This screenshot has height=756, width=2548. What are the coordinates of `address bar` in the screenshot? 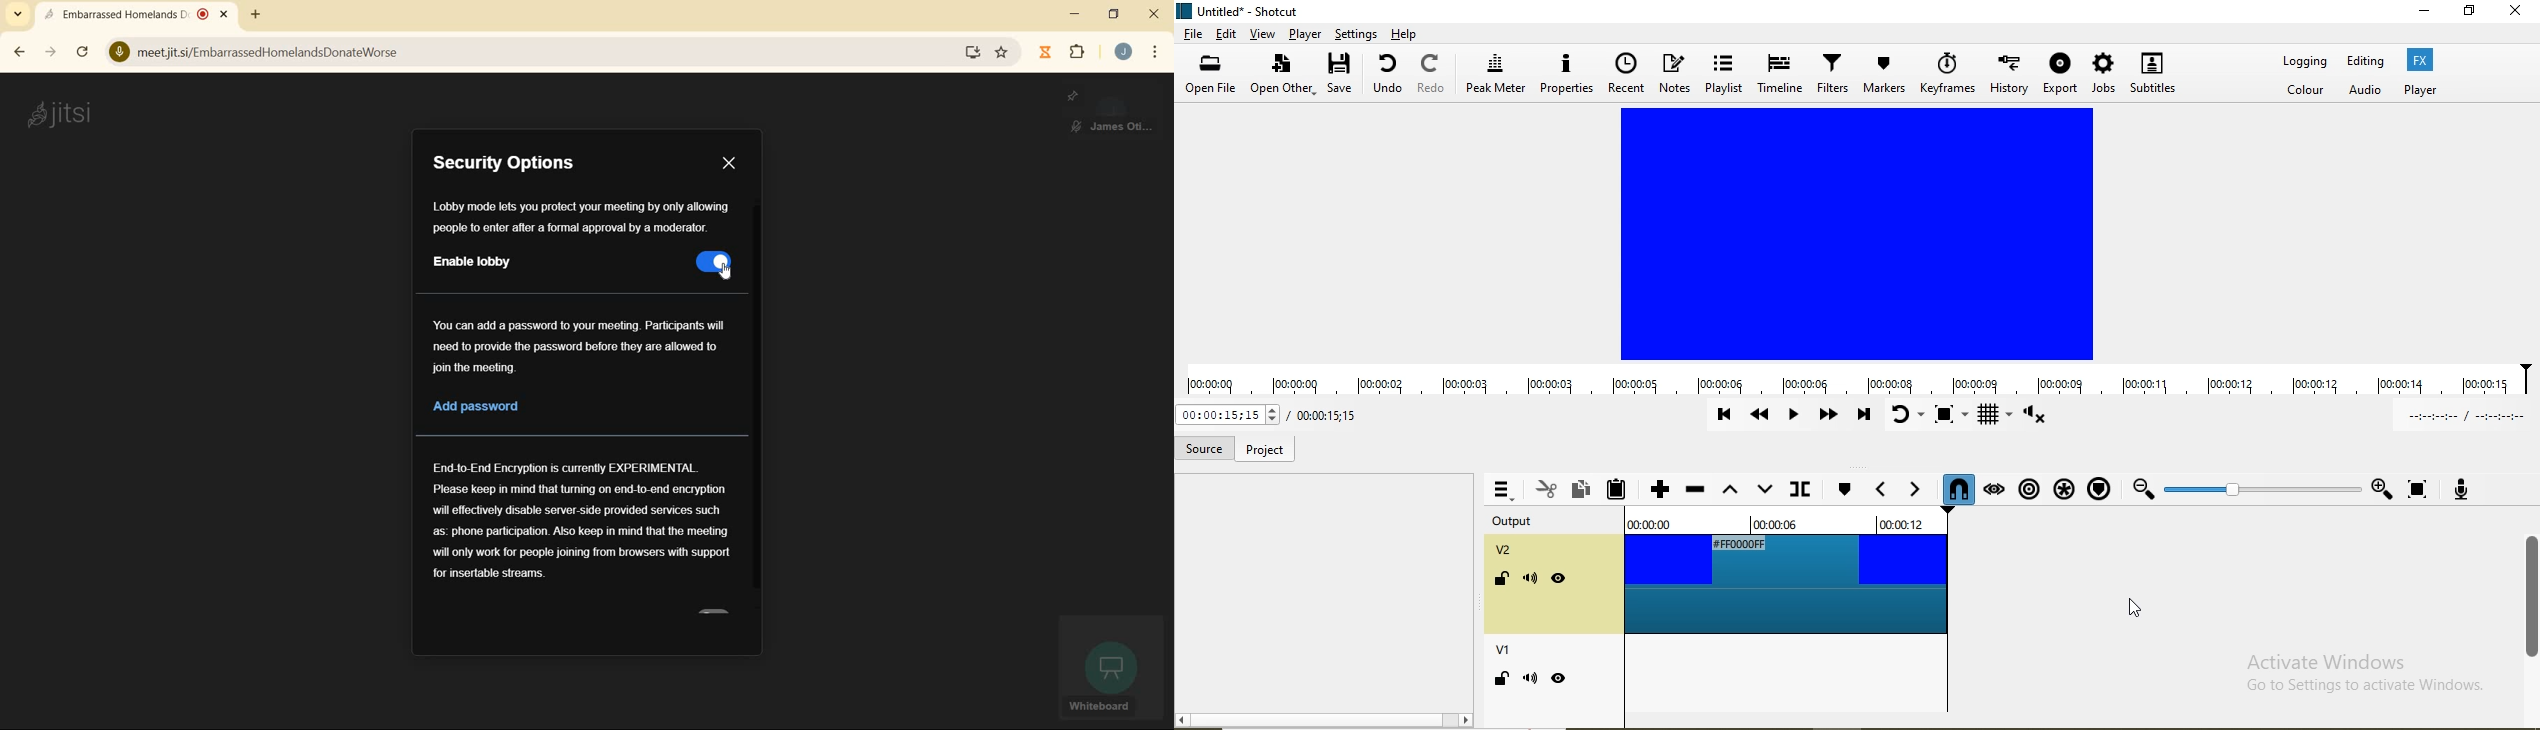 It's located at (542, 53).